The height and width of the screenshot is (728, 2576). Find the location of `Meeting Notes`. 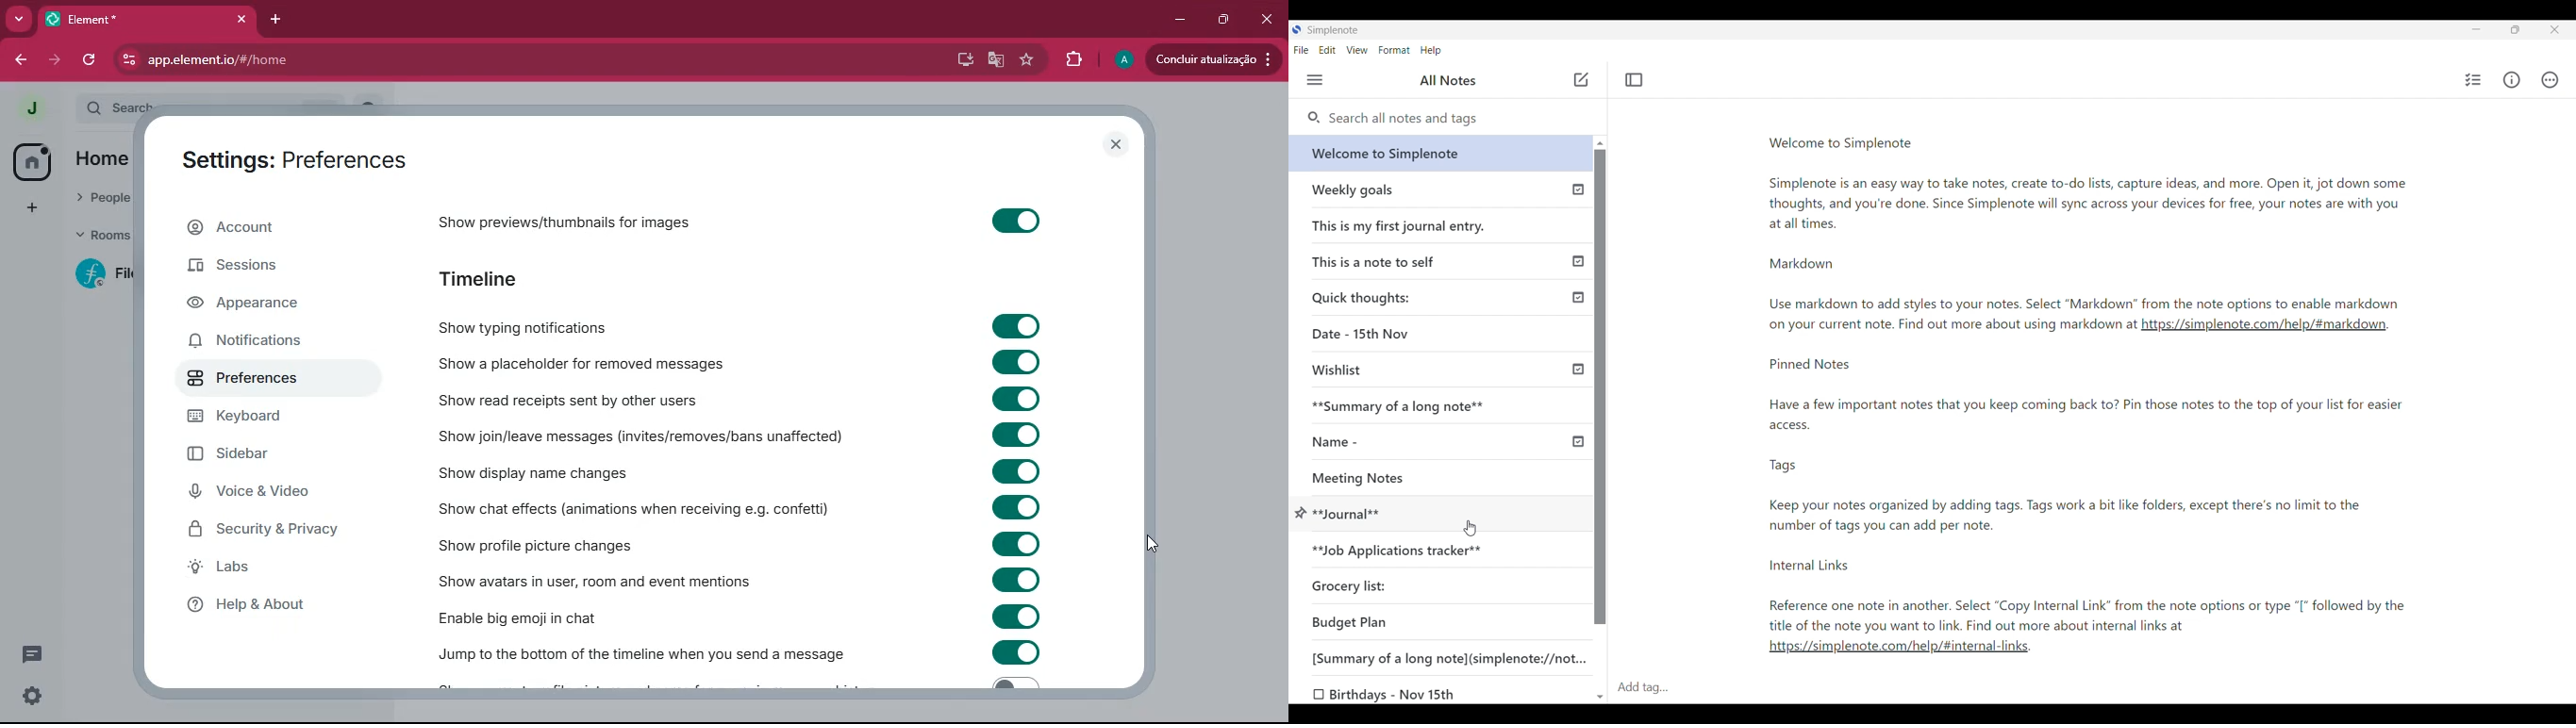

Meeting Notes is located at coordinates (1374, 476).